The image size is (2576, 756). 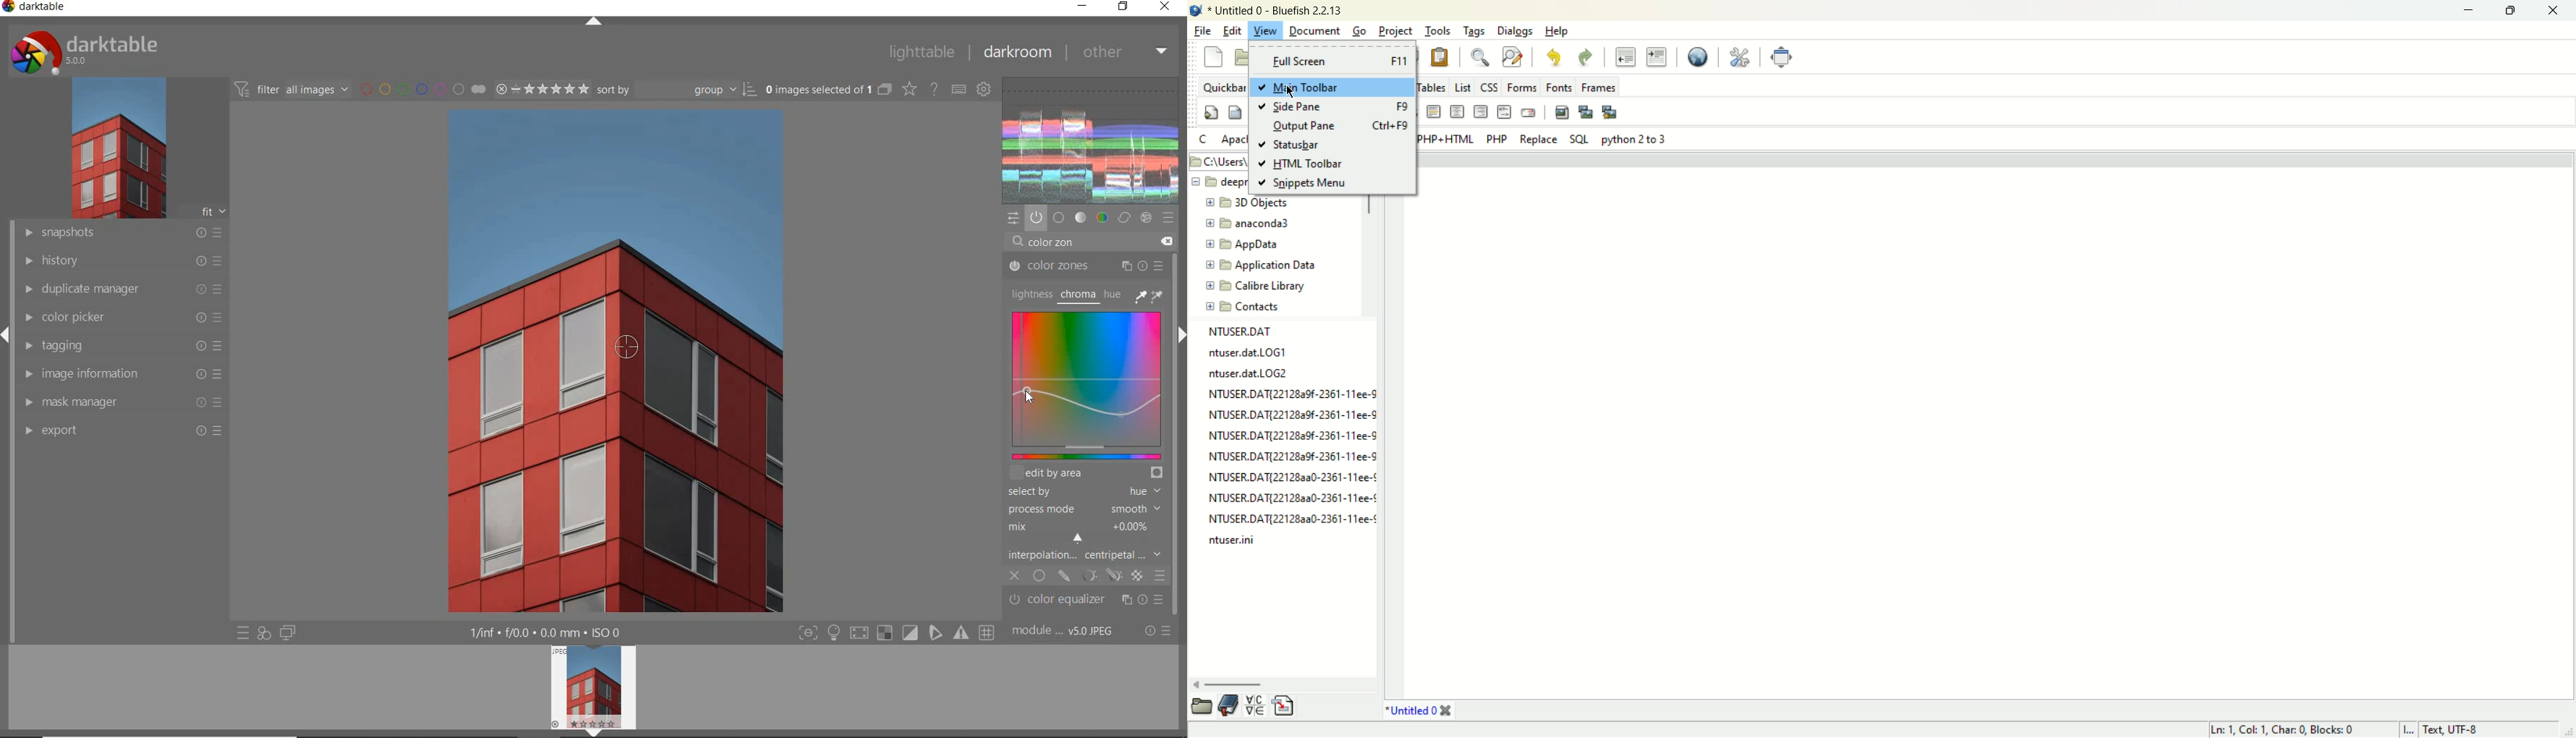 I want to click on workspace, so click(x=1989, y=425).